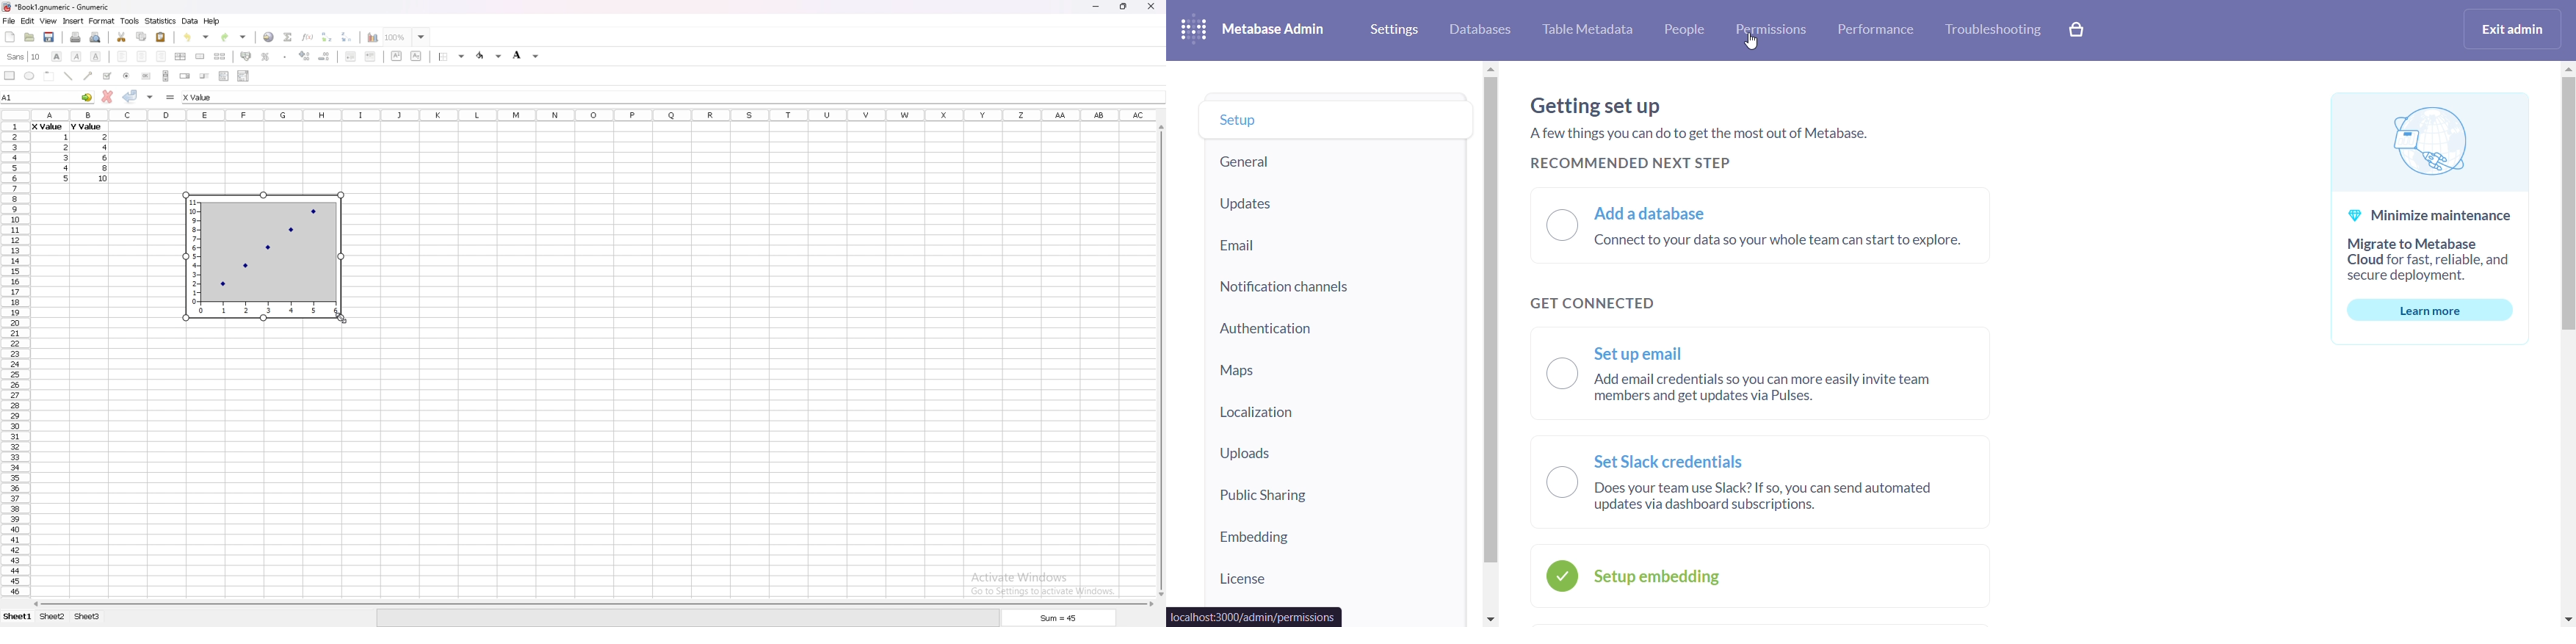 This screenshot has height=644, width=2576. I want to click on foreground, so click(490, 55).